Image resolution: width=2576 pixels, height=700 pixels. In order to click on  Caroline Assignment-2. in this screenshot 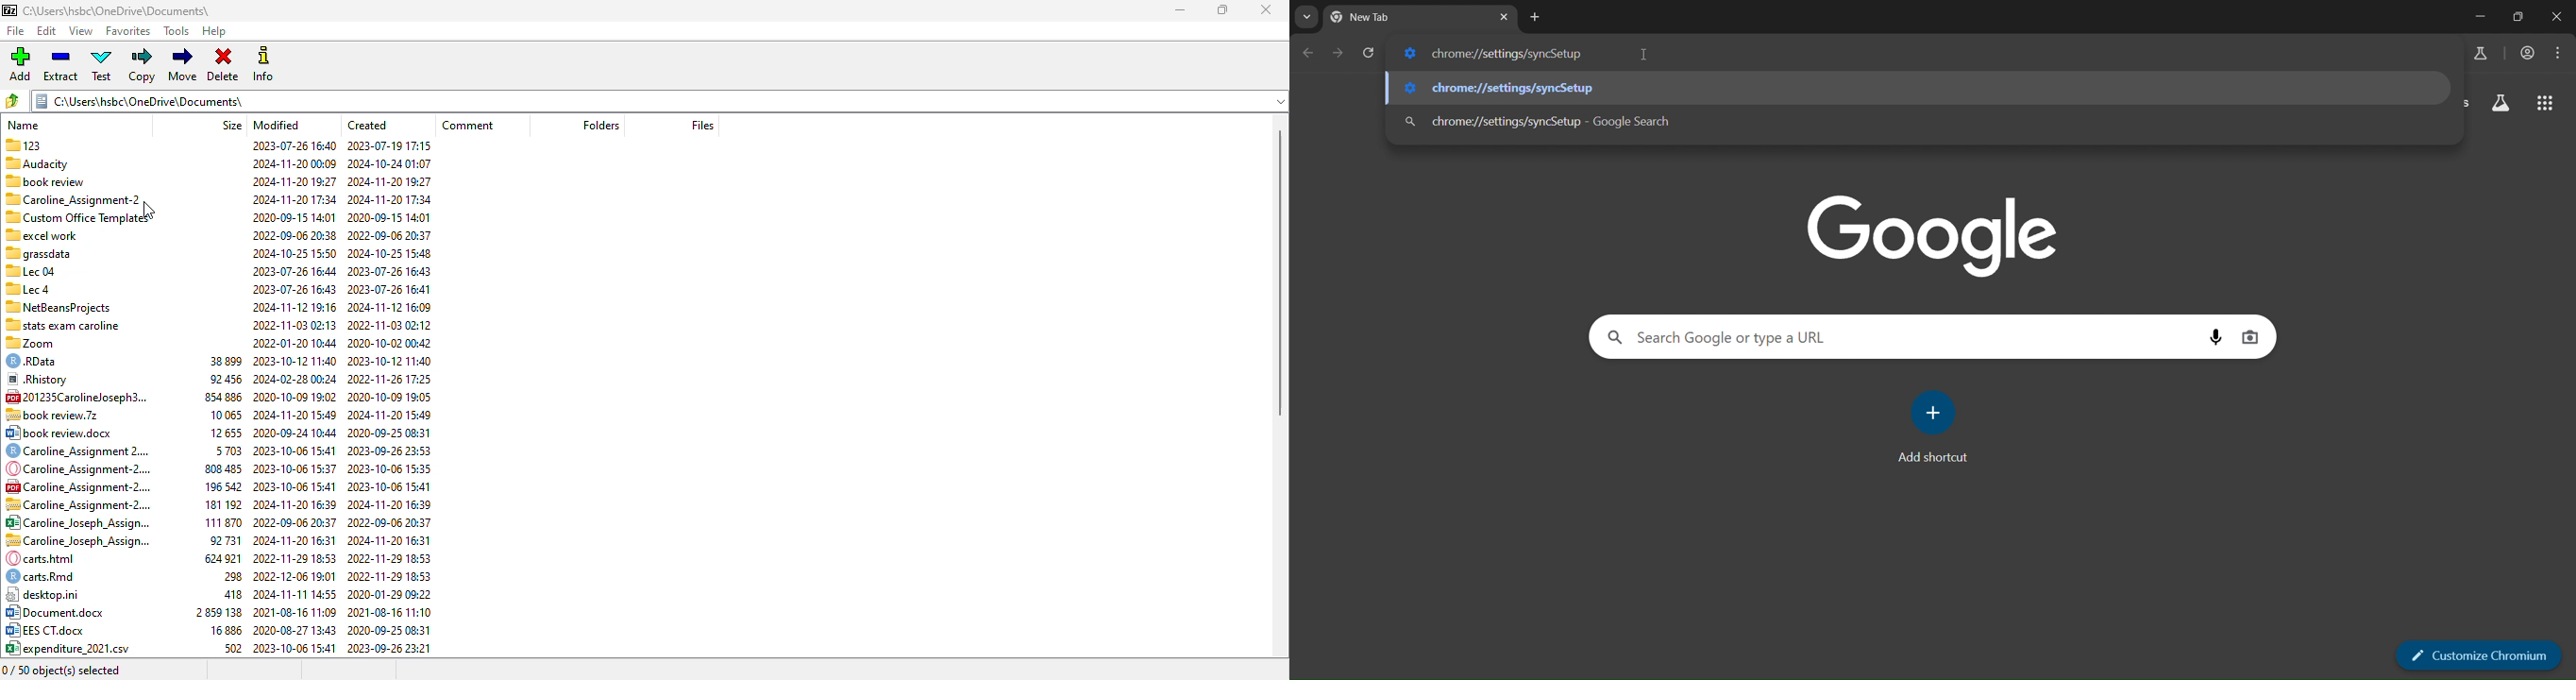, I will do `click(76, 487)`.